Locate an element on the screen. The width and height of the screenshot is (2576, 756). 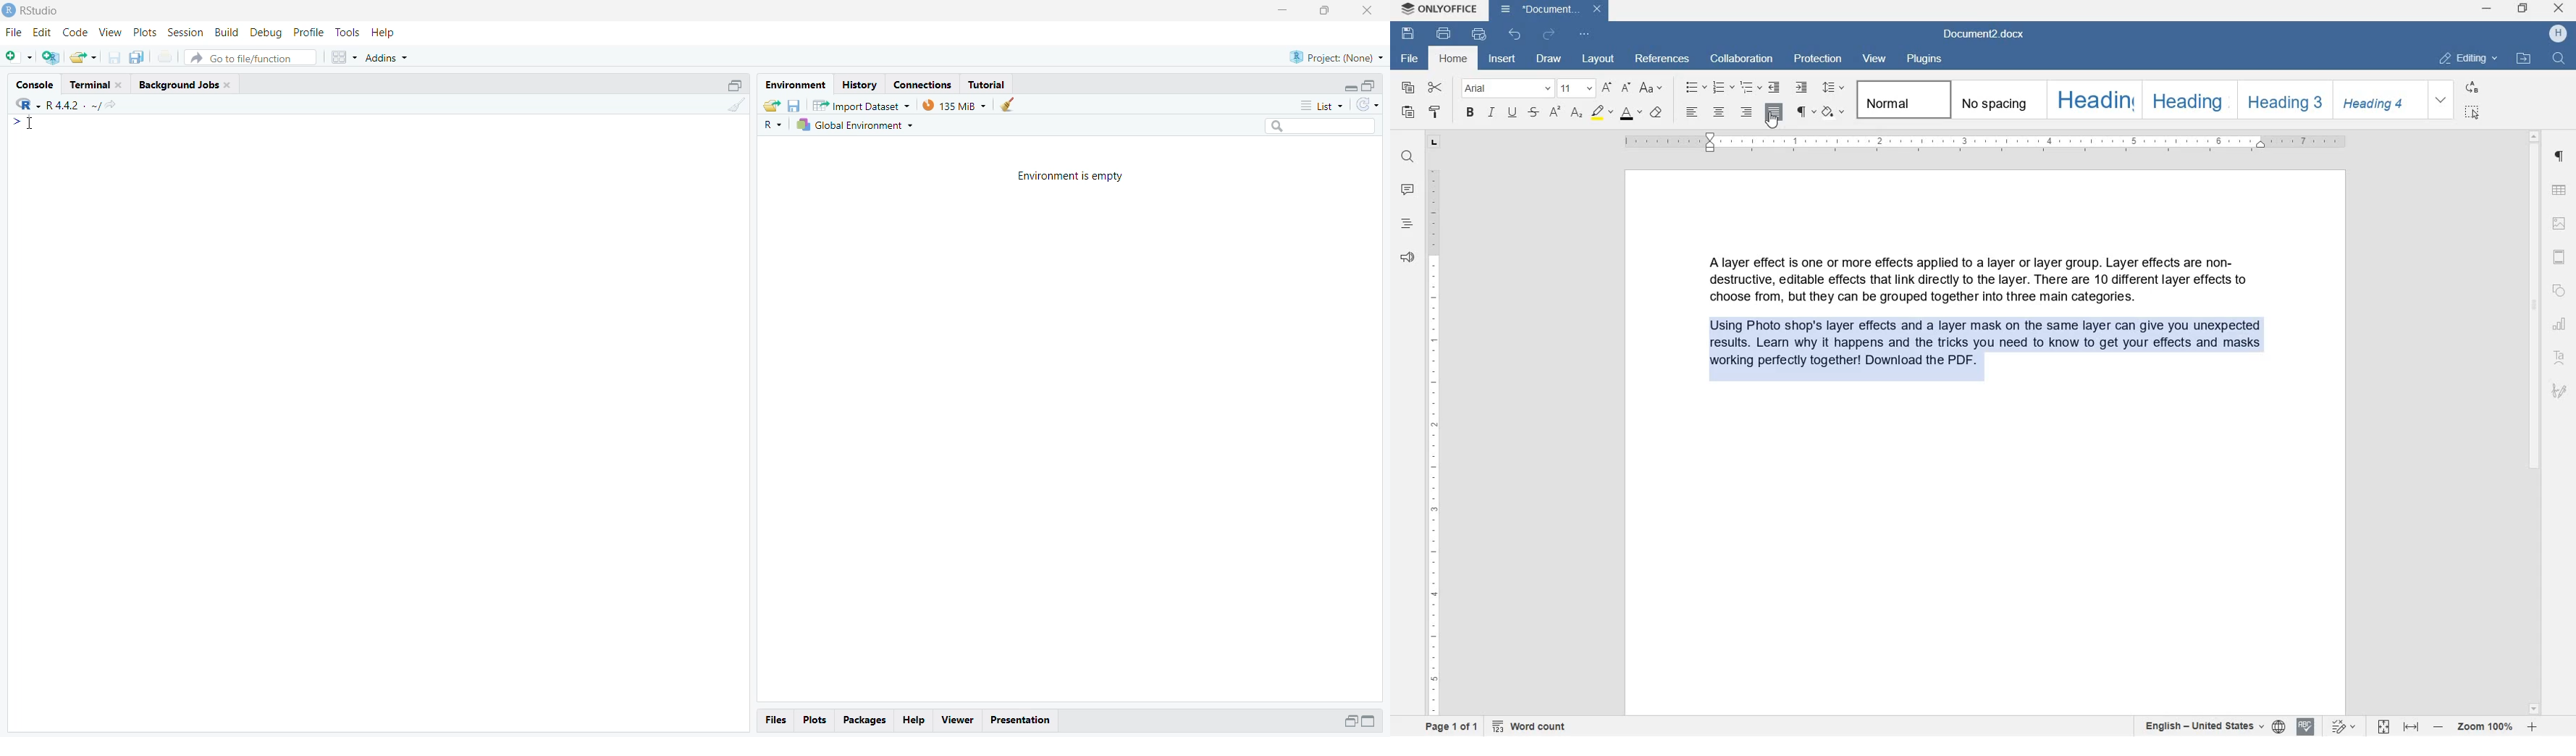
Connections is located at coordinates (922, 83).